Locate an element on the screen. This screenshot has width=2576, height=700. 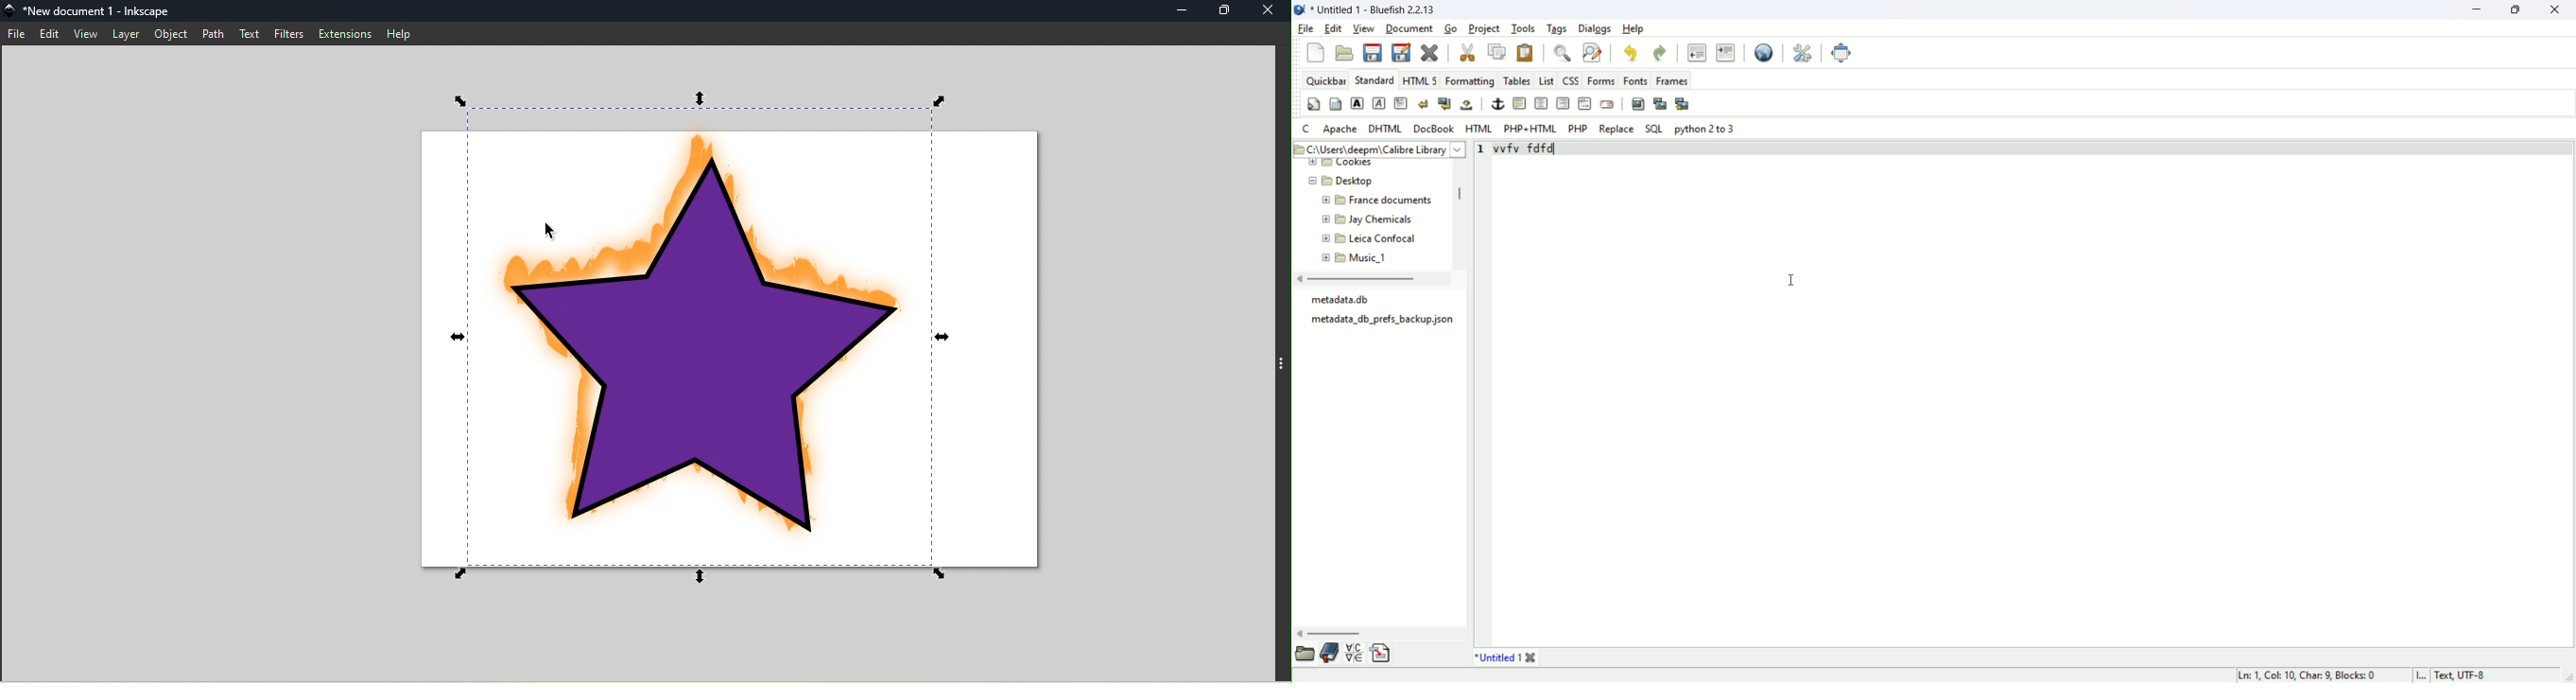
Jay Chemicals is located at coordinates (1384, 220).